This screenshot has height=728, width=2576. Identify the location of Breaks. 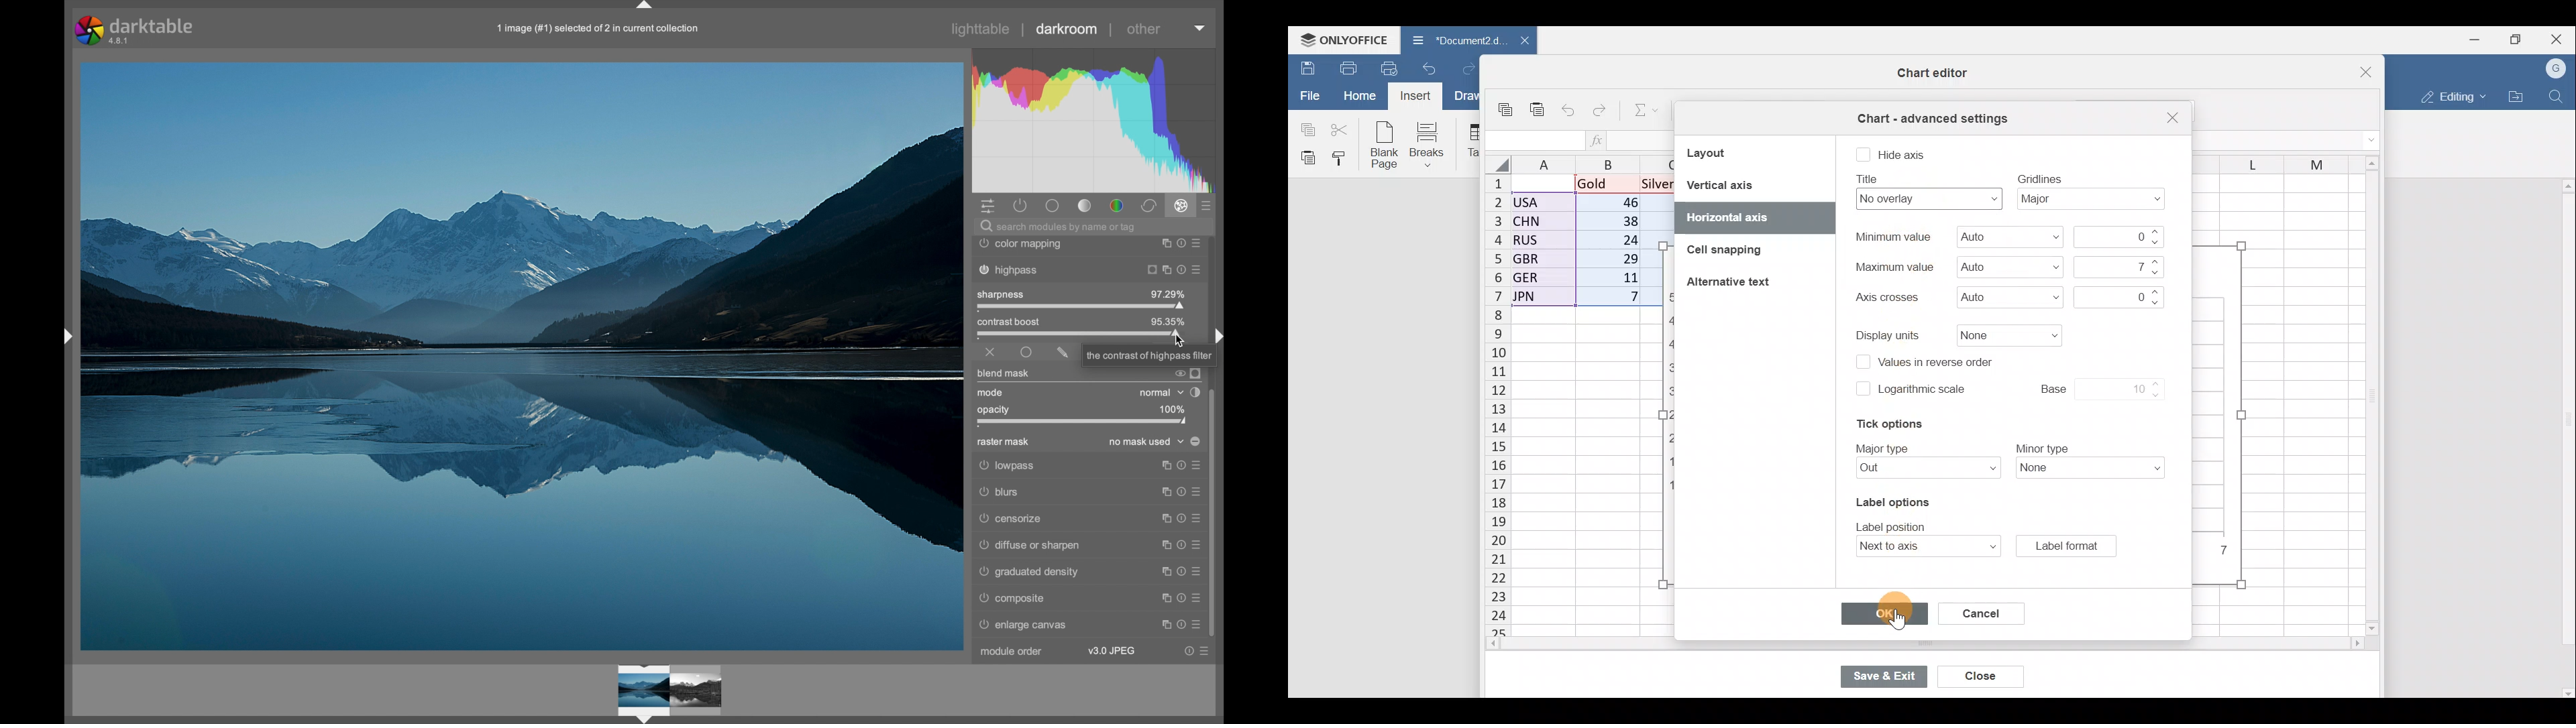
(1434, 143).